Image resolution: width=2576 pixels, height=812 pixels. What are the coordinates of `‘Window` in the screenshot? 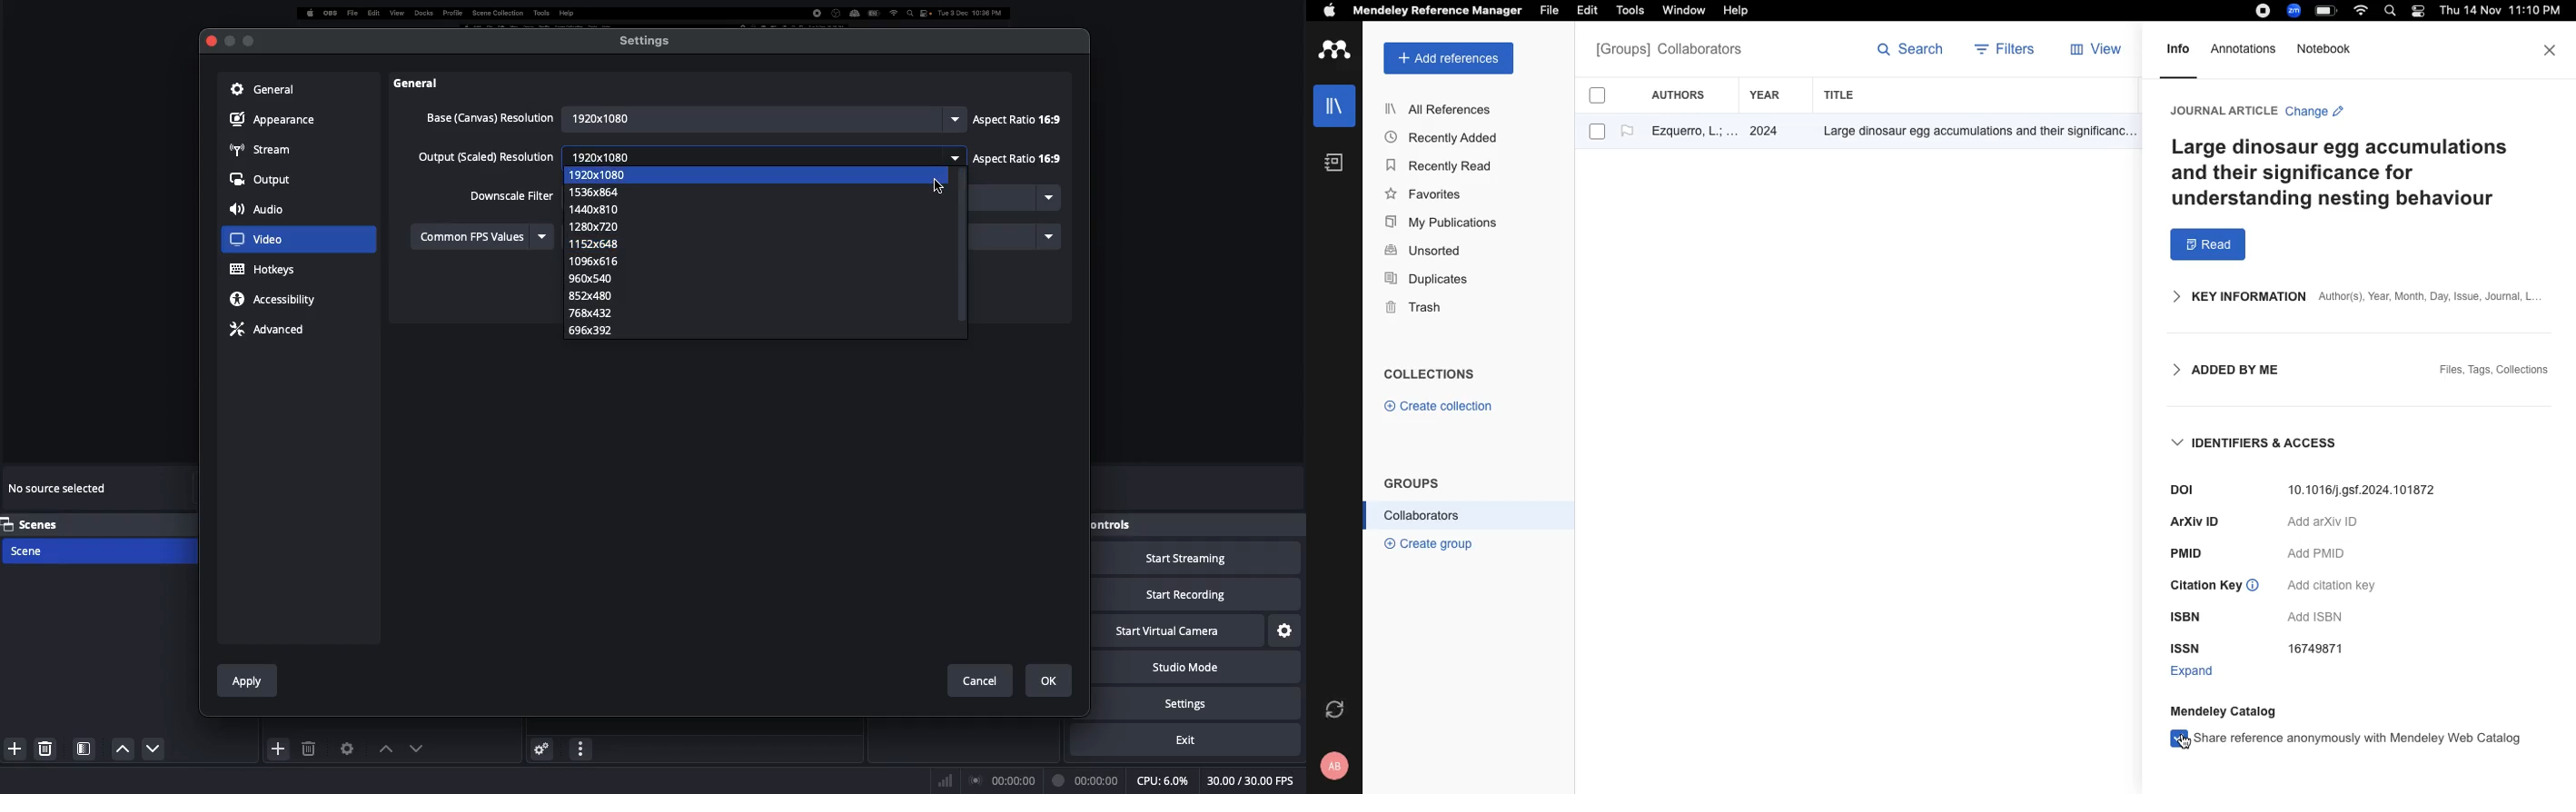 It's located at (1685, 12).